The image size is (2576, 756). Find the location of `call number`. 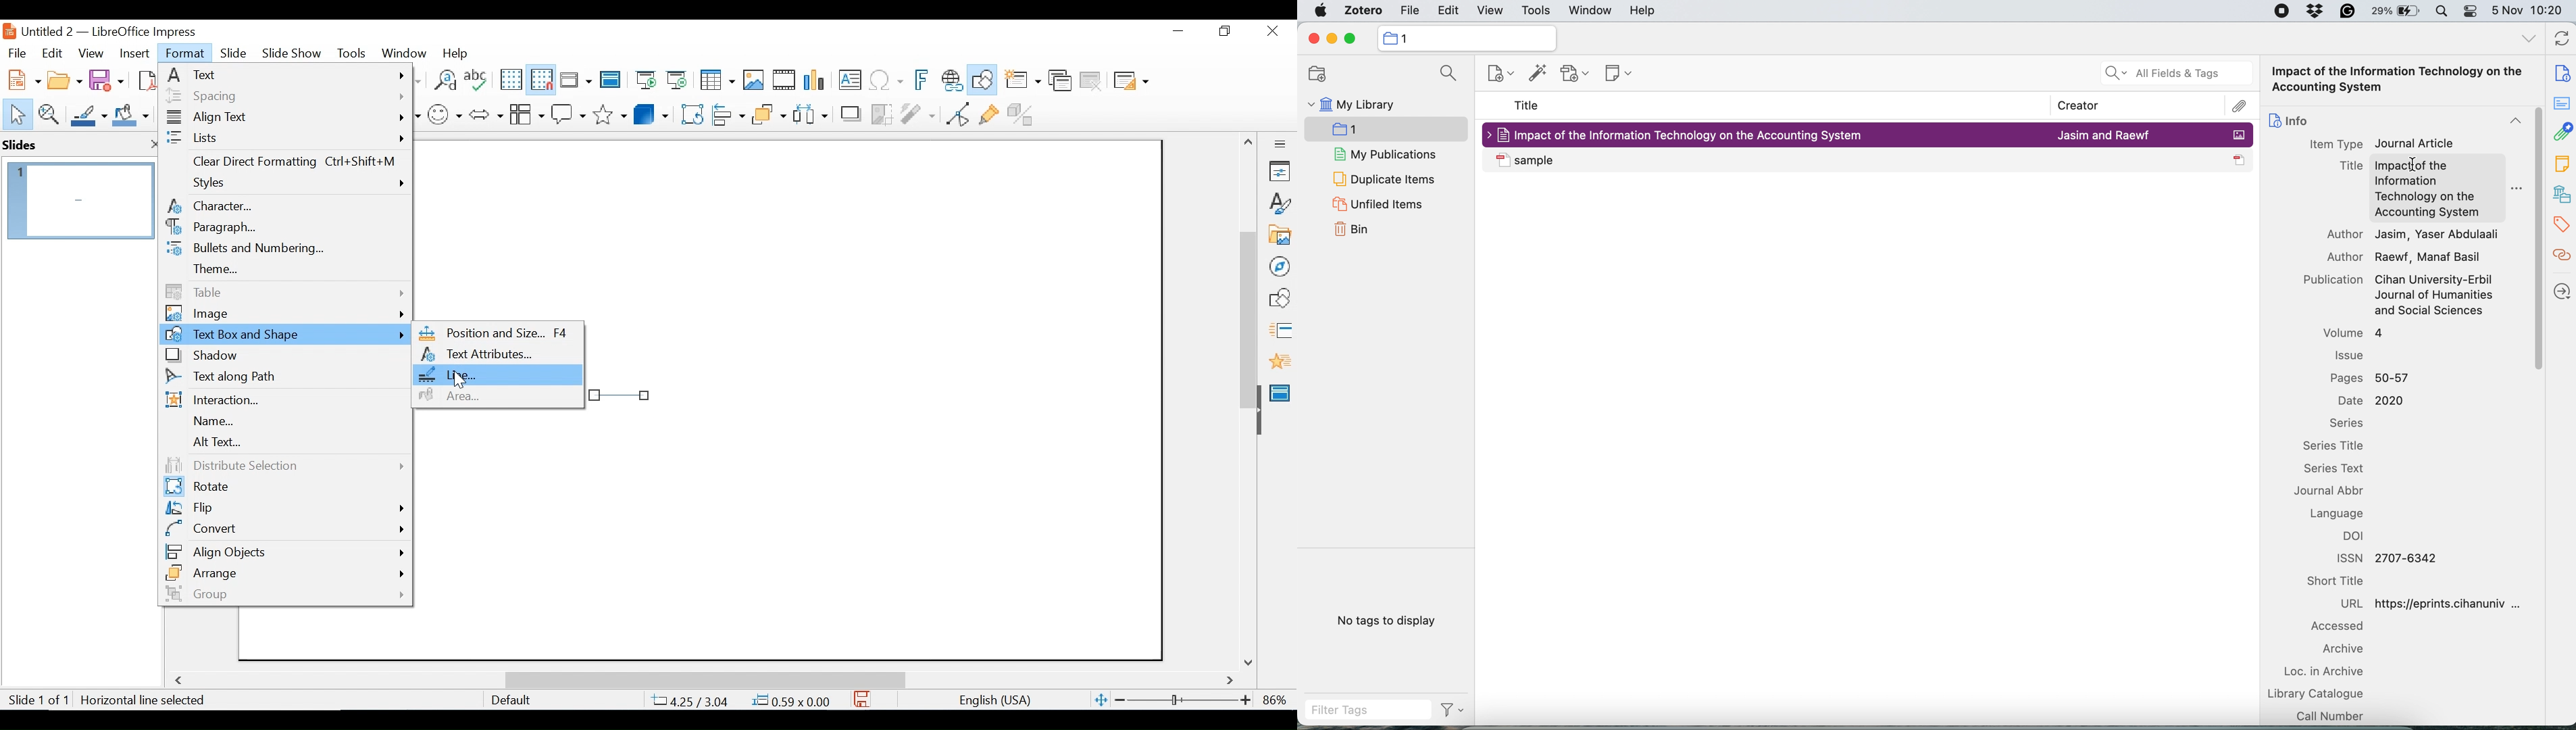

call number is located at coordinates (2333, 715).